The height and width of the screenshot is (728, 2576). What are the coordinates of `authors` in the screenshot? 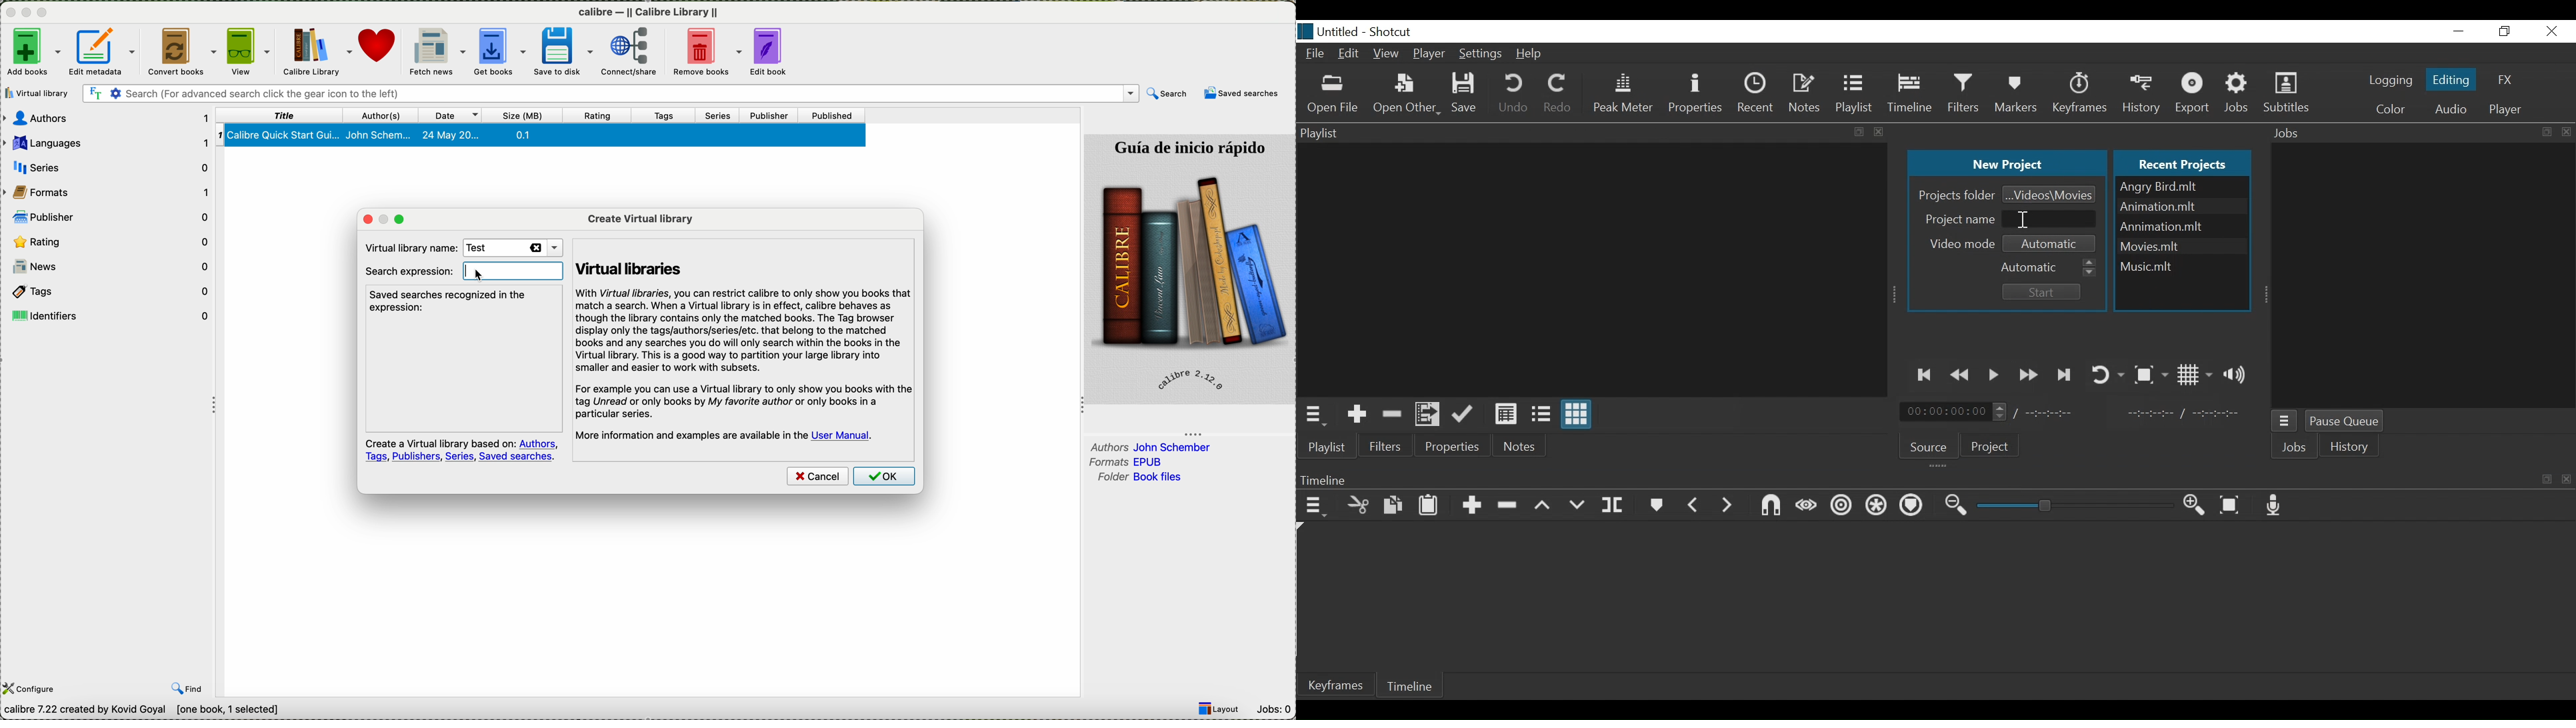 It's located at (108, 120).